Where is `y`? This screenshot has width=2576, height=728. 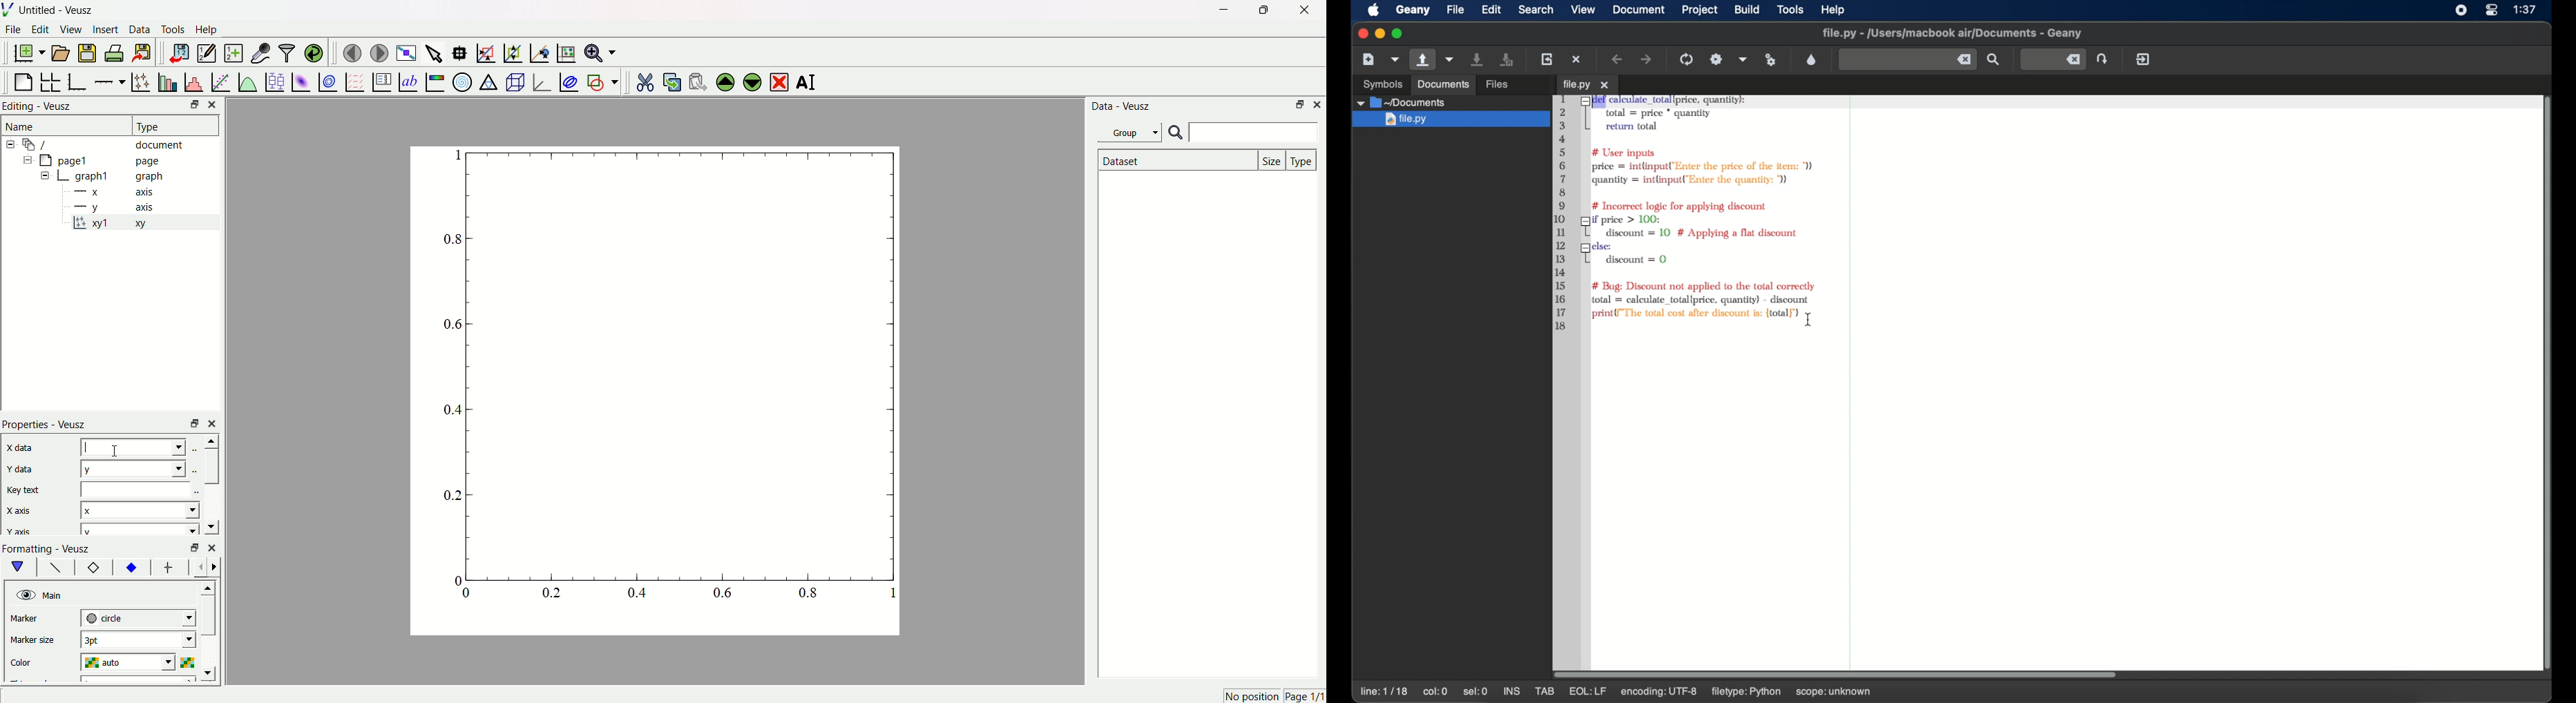
y is located at coordinates (137, 530).